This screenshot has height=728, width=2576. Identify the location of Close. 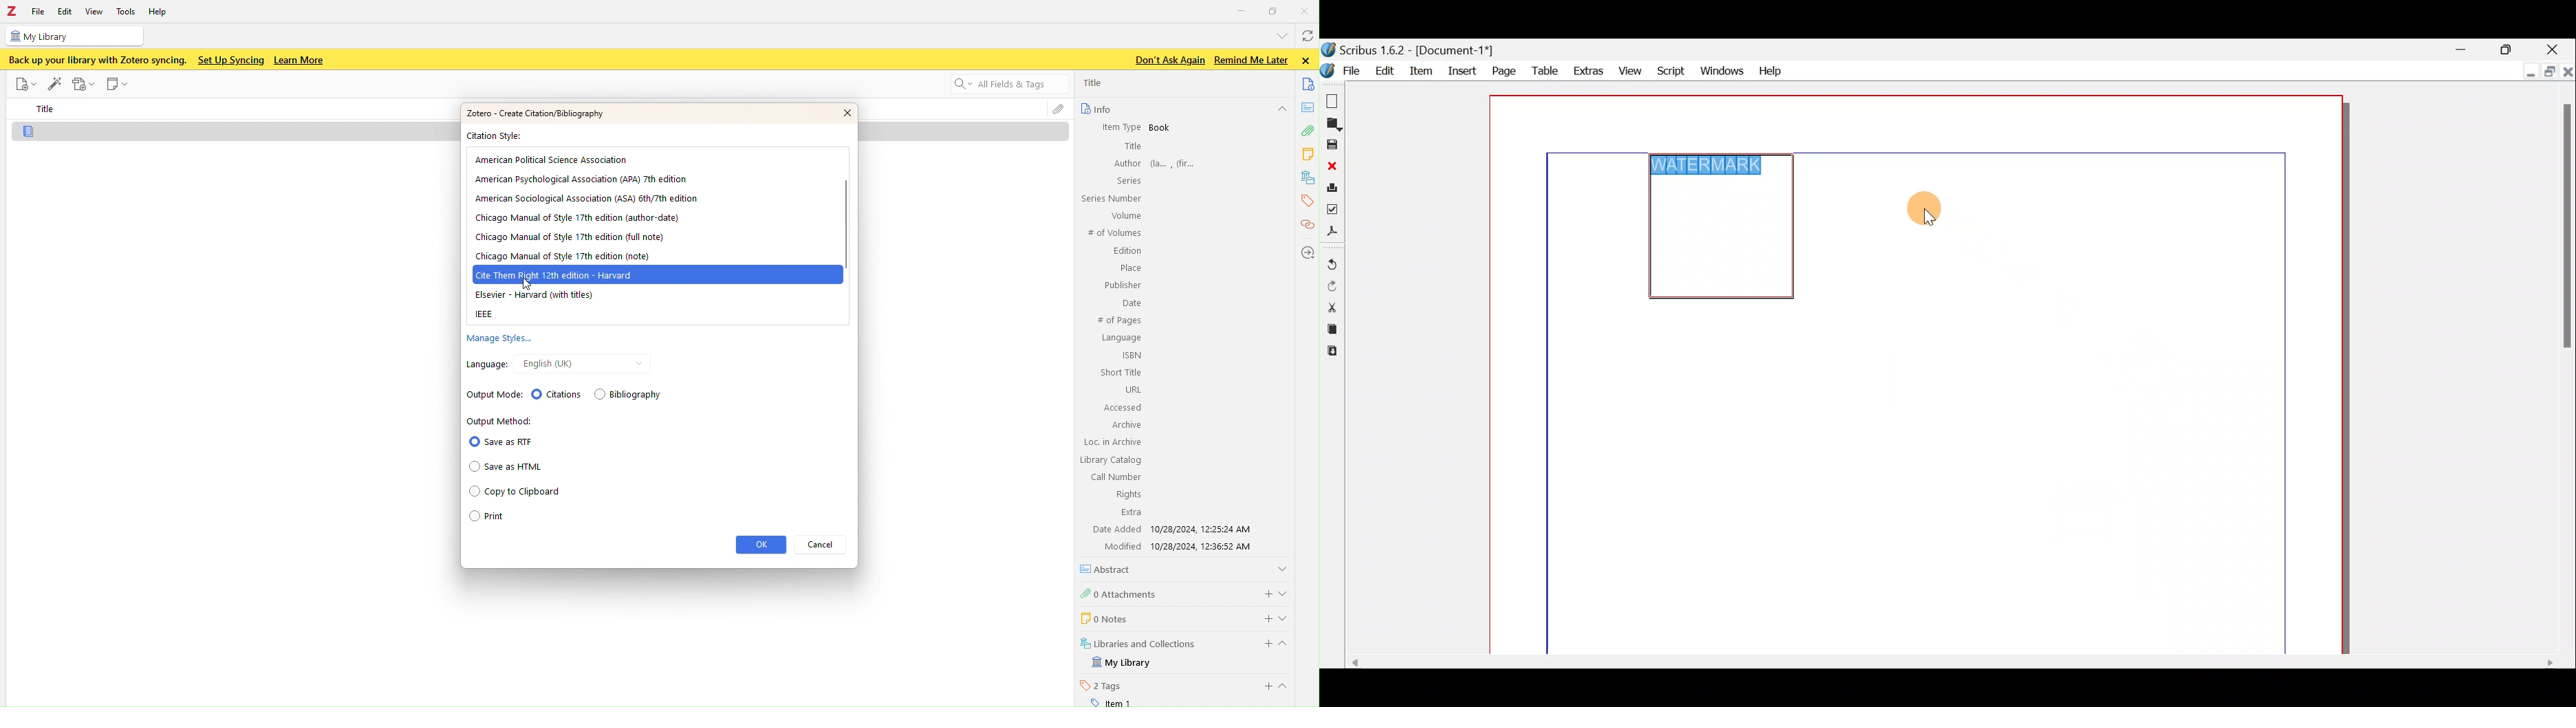
(1331, 166).